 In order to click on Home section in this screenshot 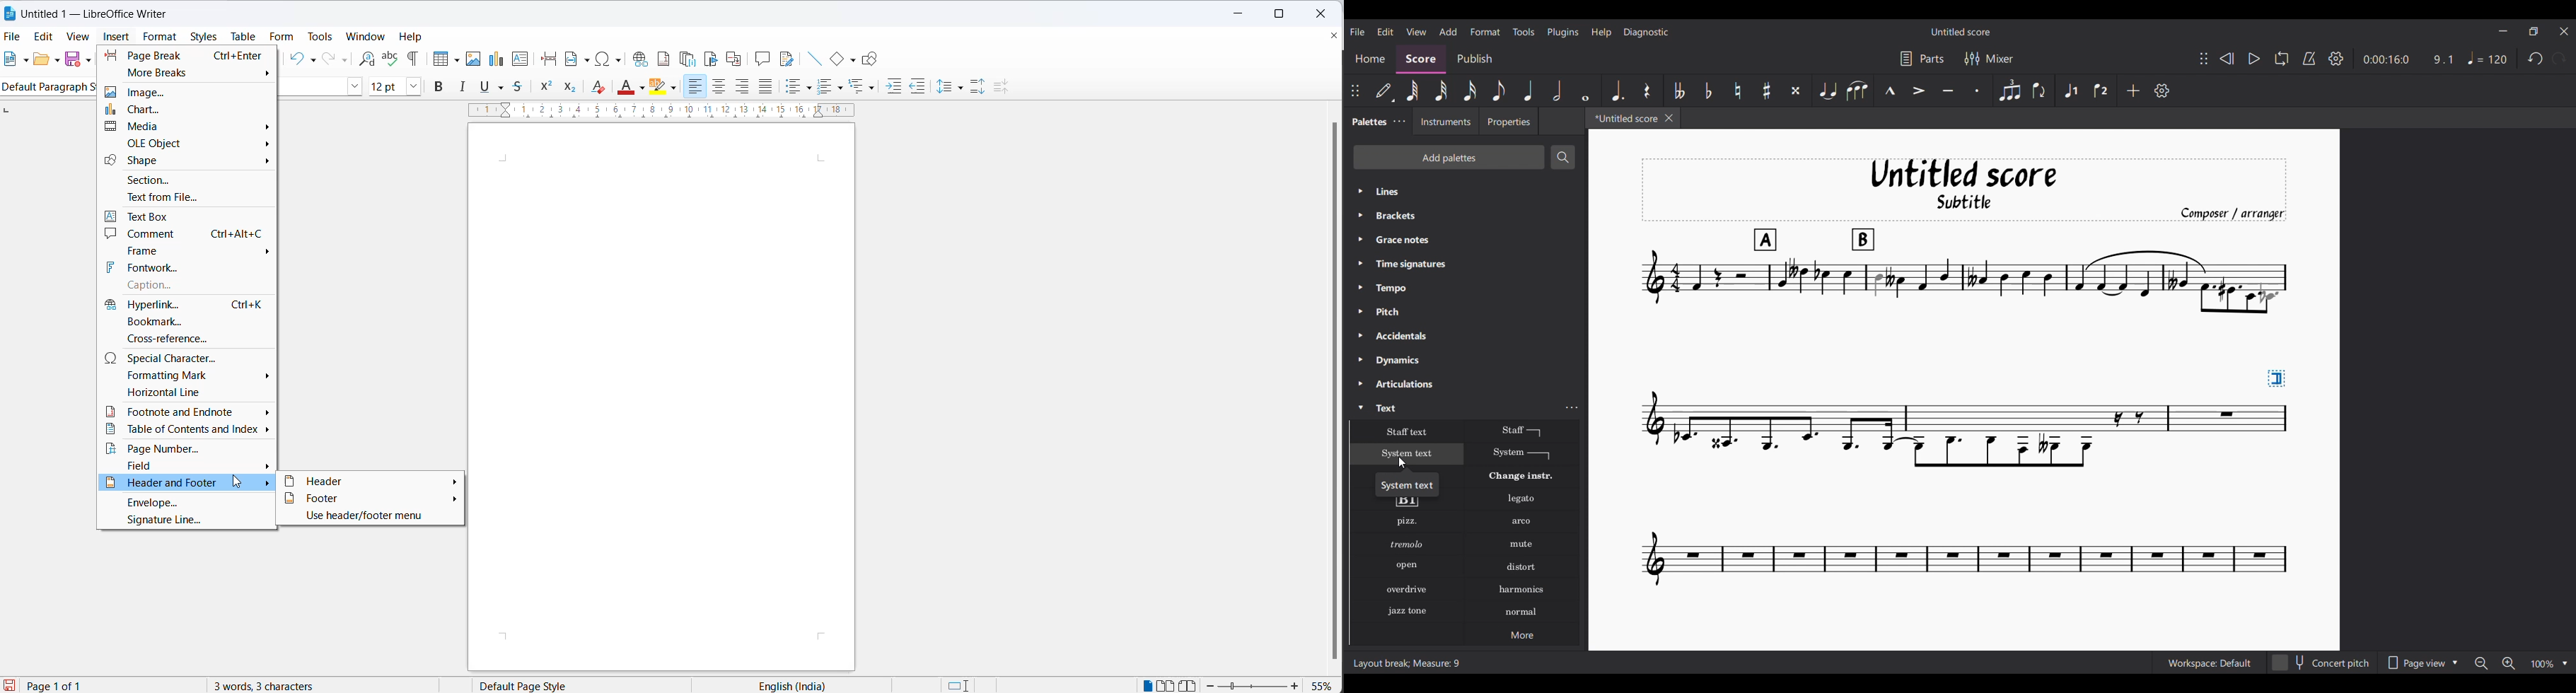, I will do `click(1370, 59)`.